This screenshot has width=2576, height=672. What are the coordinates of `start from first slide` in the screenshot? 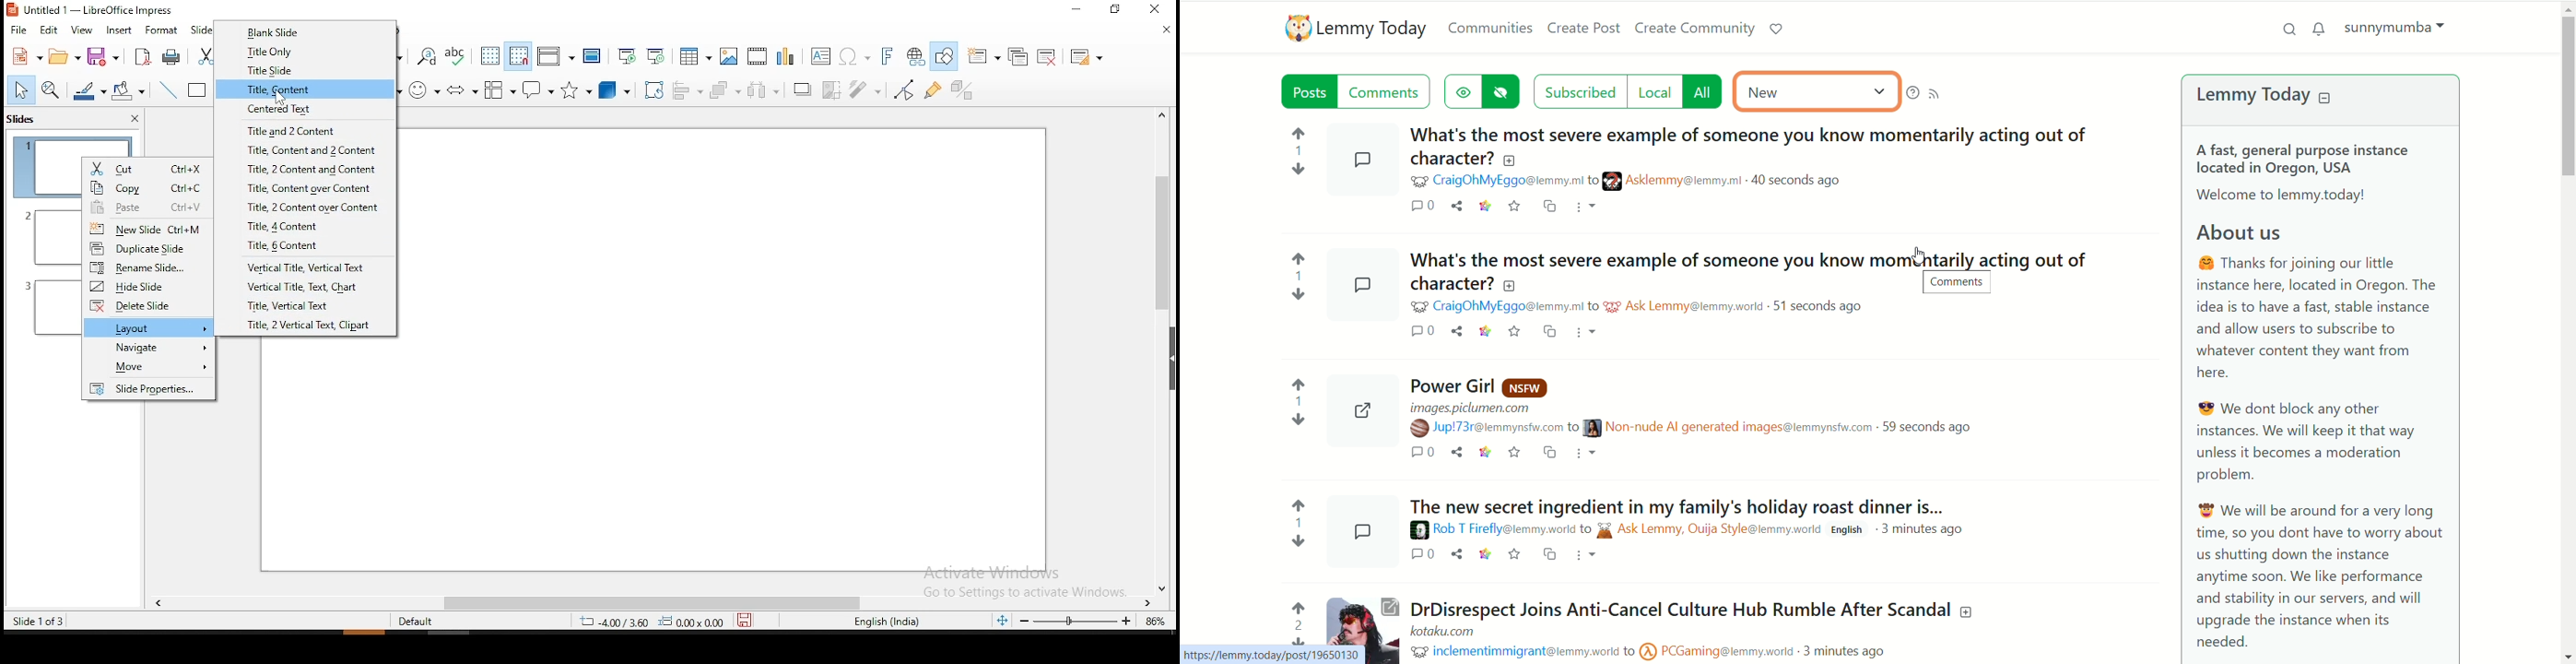 It's located at (627, 57).